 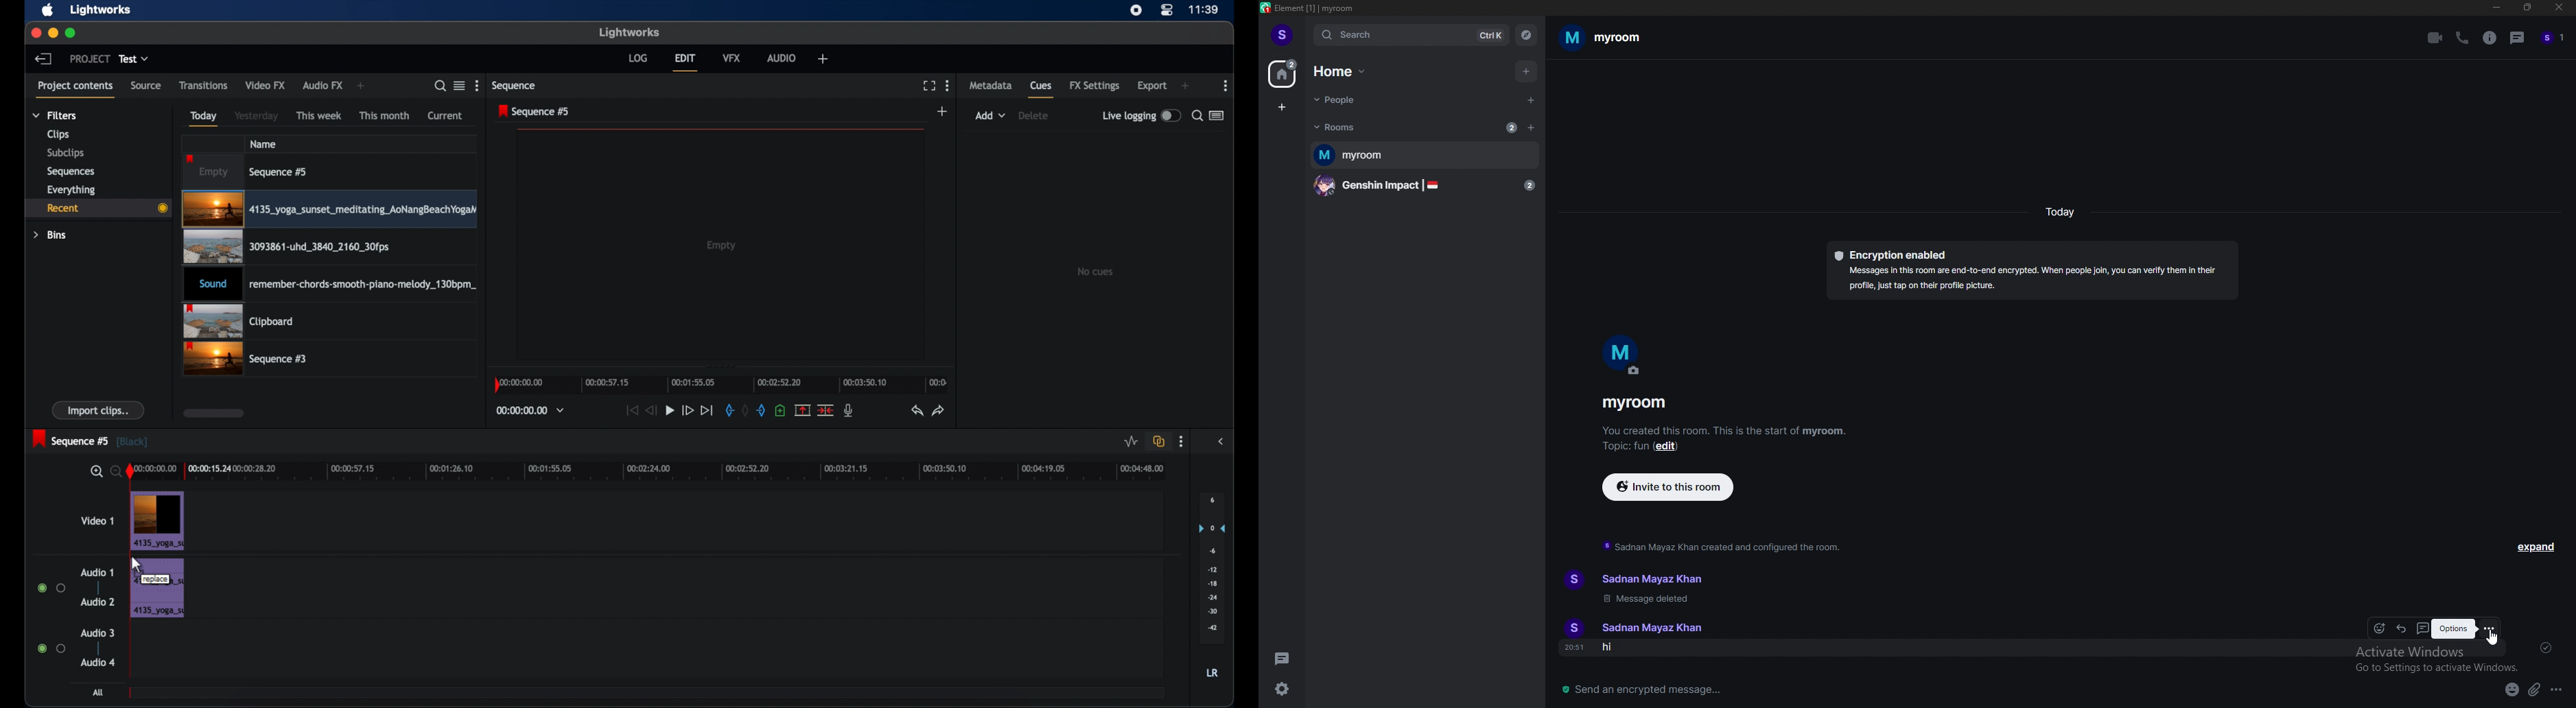 What do you see at coordinates (146, 85) in the screenshot?
I see `source` at bounding box center [146, 85].